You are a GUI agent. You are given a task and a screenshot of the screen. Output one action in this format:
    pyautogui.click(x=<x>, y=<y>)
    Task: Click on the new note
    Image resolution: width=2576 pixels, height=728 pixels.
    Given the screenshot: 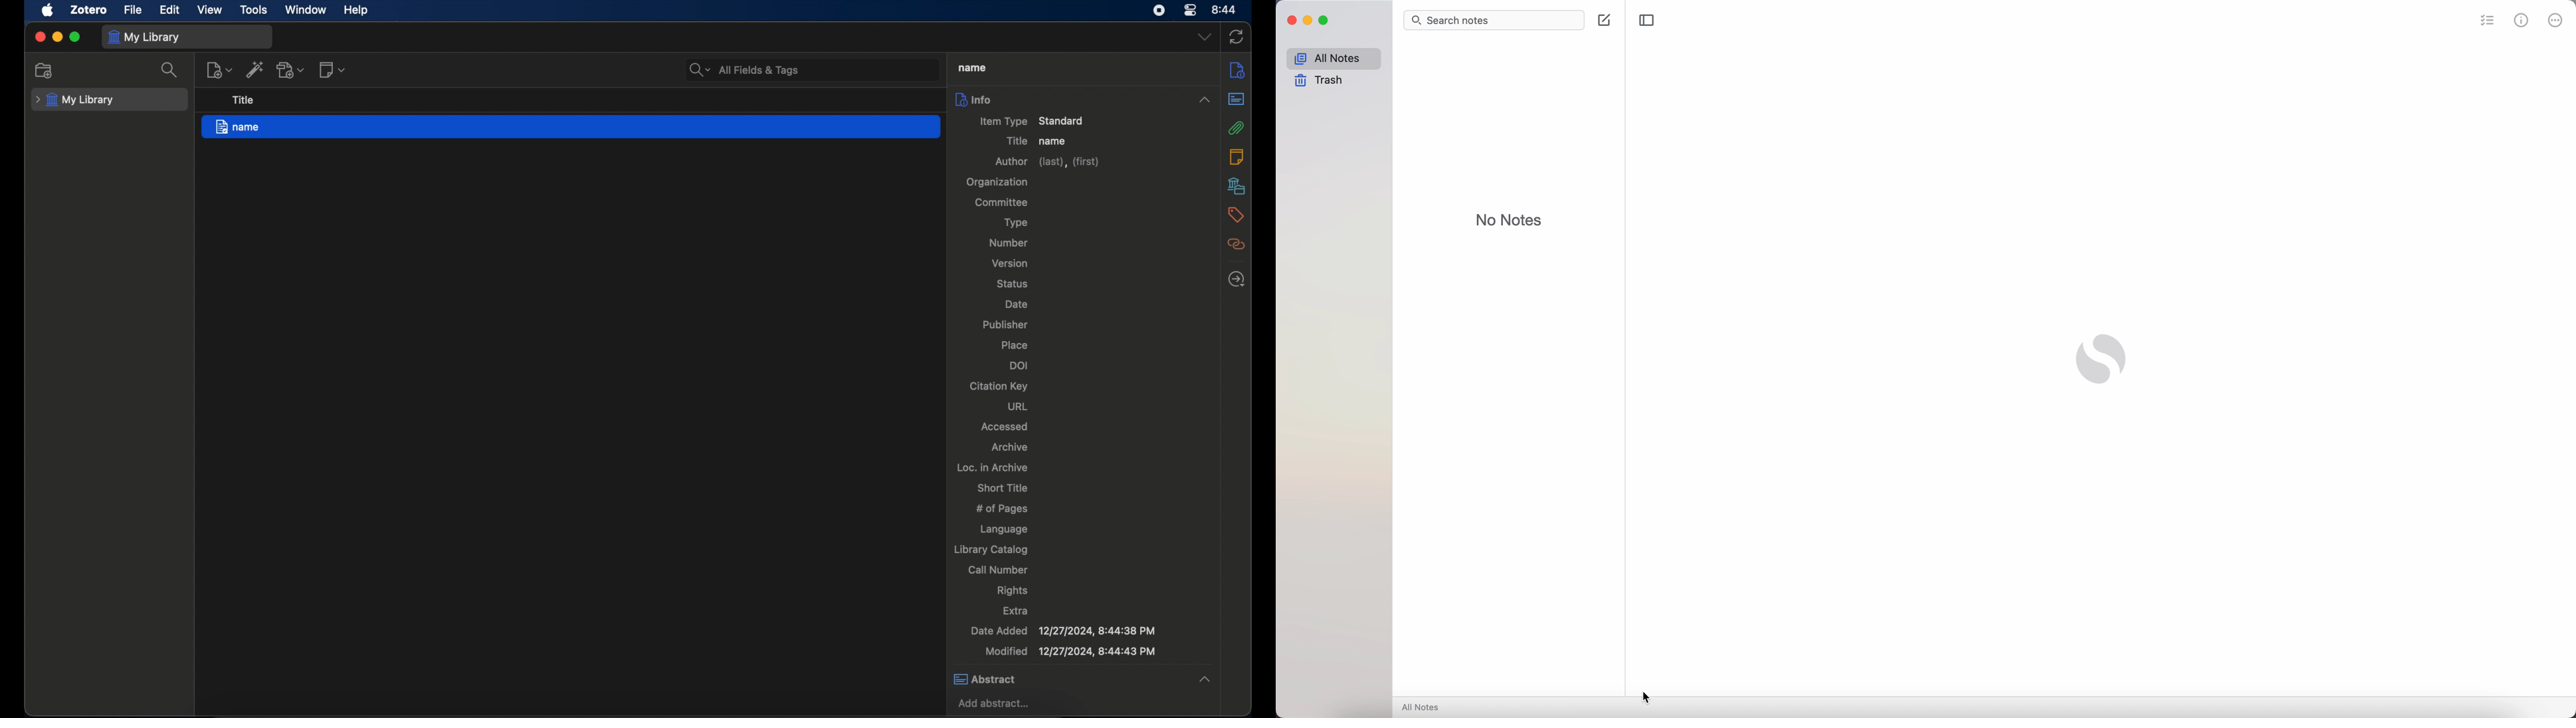 What is the action you would take?
    pyautogui.click(x=334, y=70)
    